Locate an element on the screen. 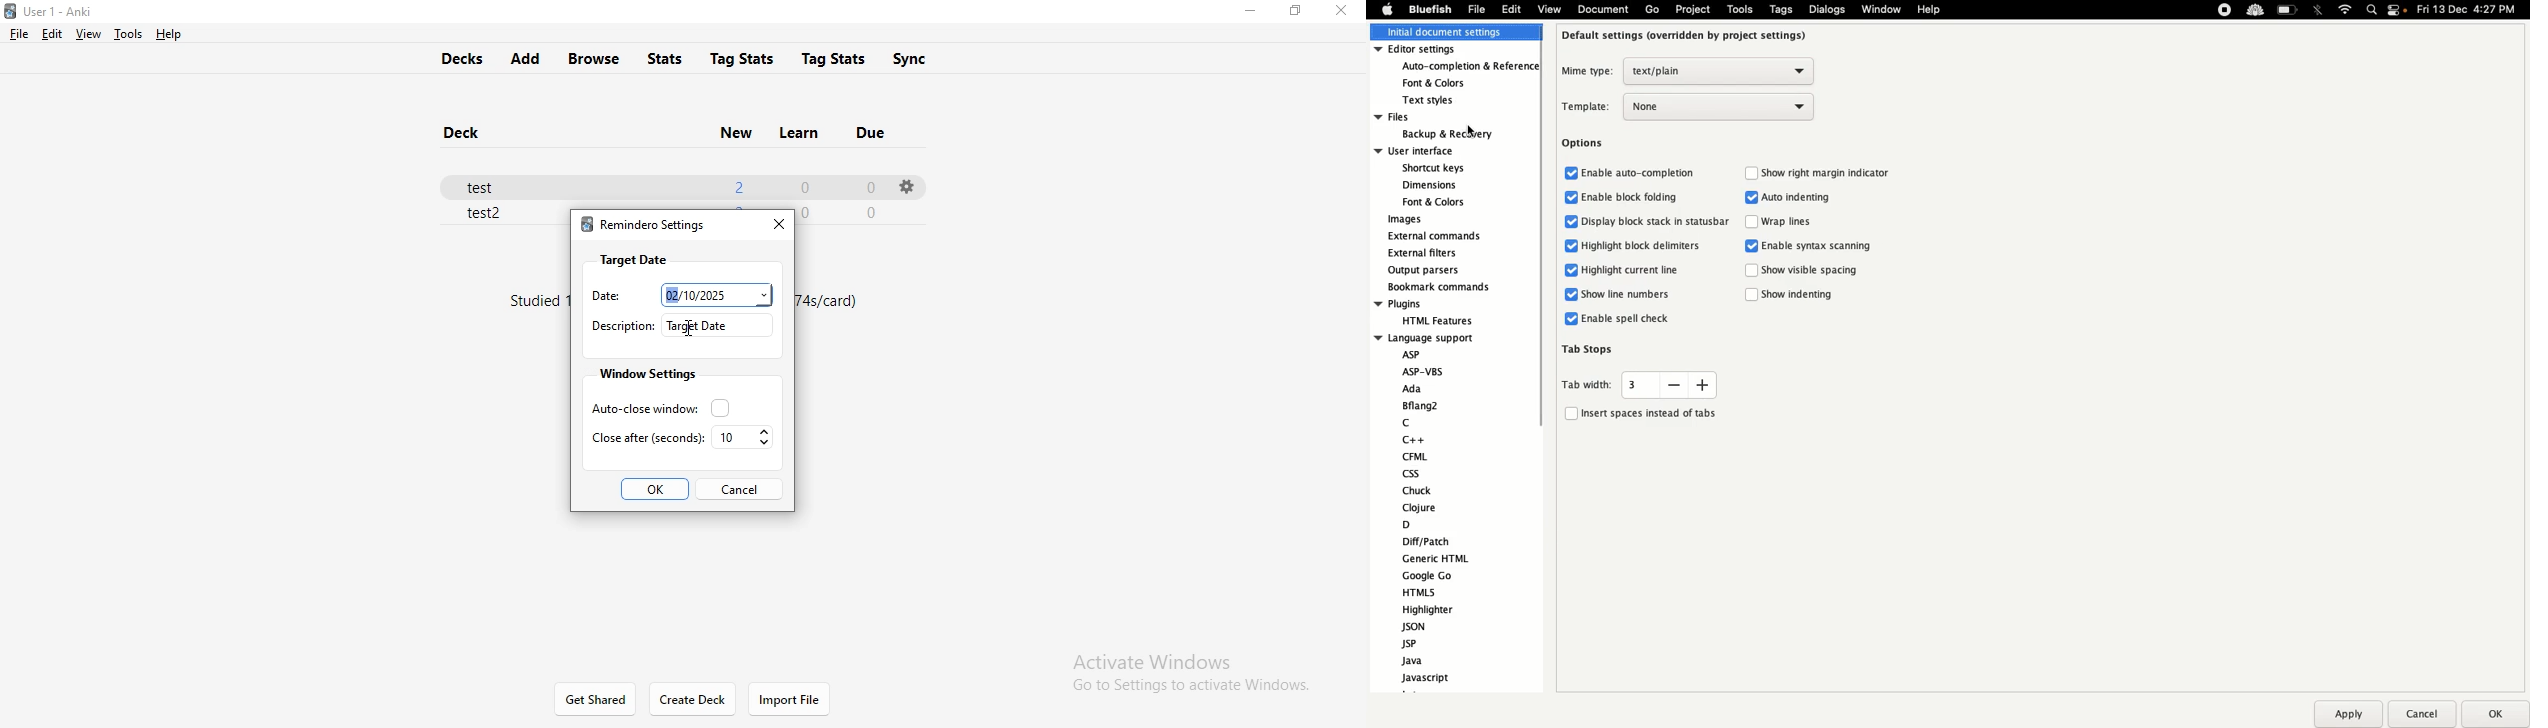  tag stats is located at coordinates (742, 57).